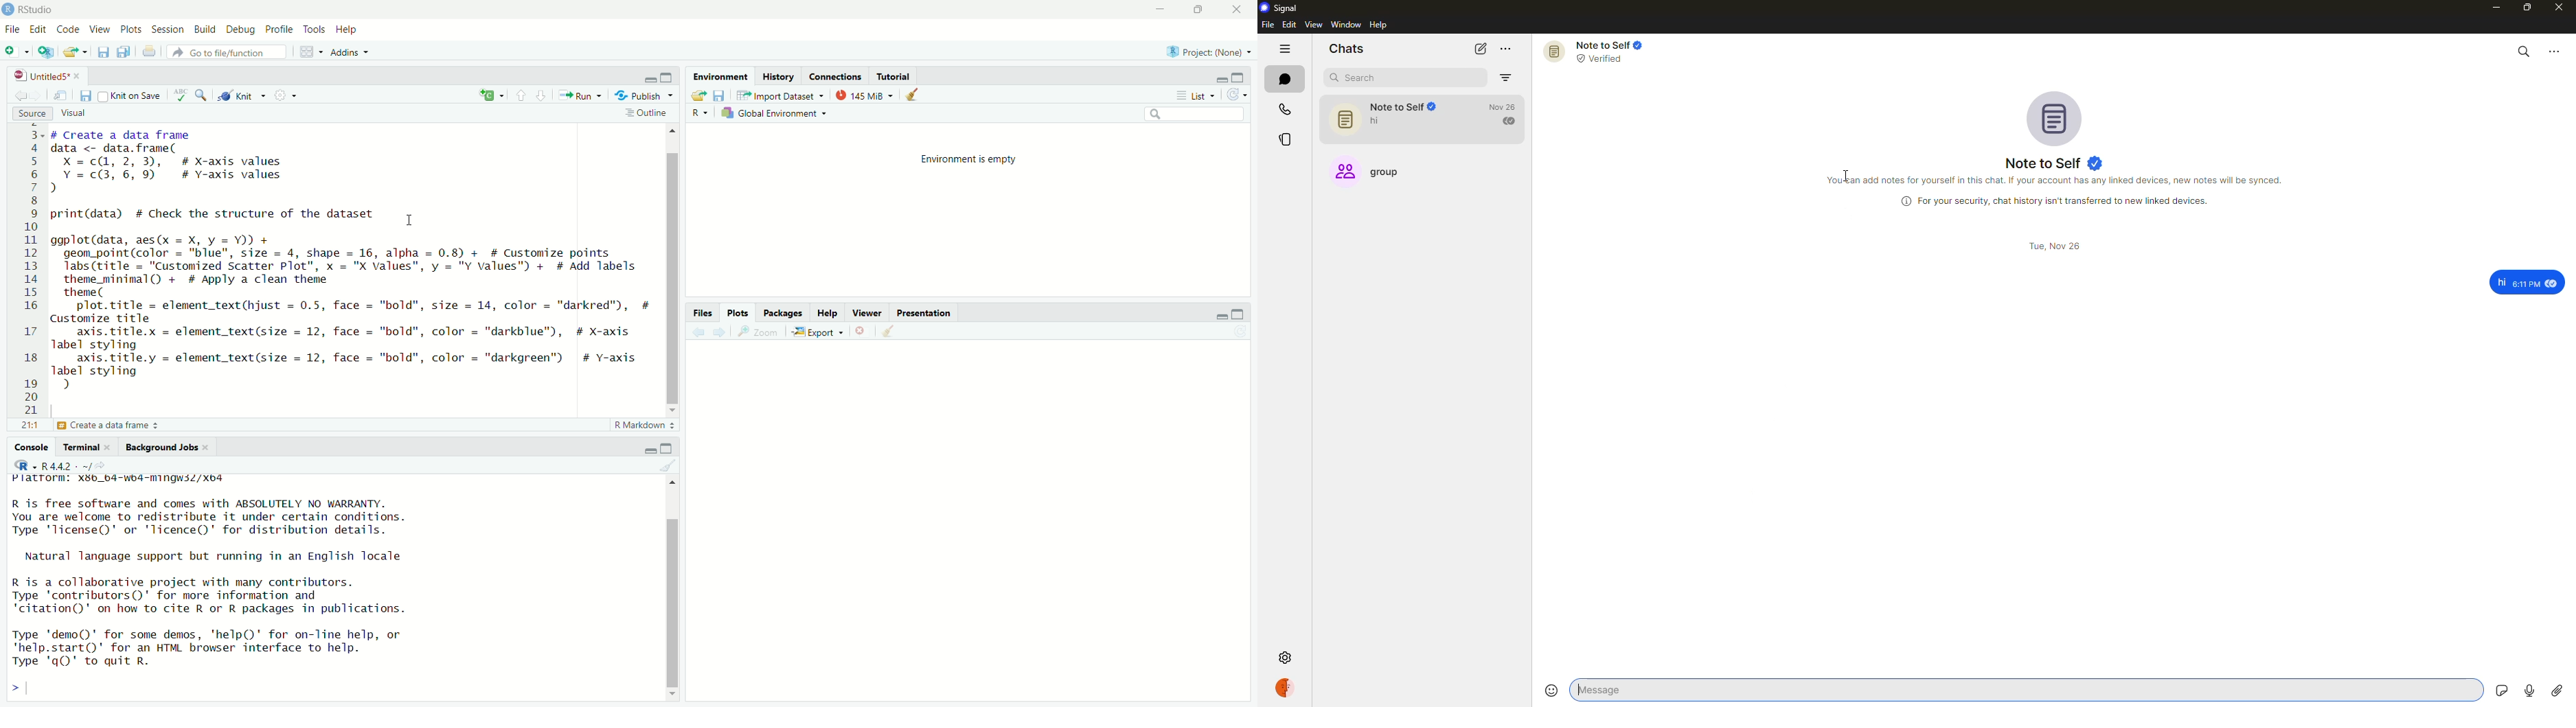  What do you see at coordinates (169, 31) in the screenshot?
I see `Session` at bounding box center [169, 31].